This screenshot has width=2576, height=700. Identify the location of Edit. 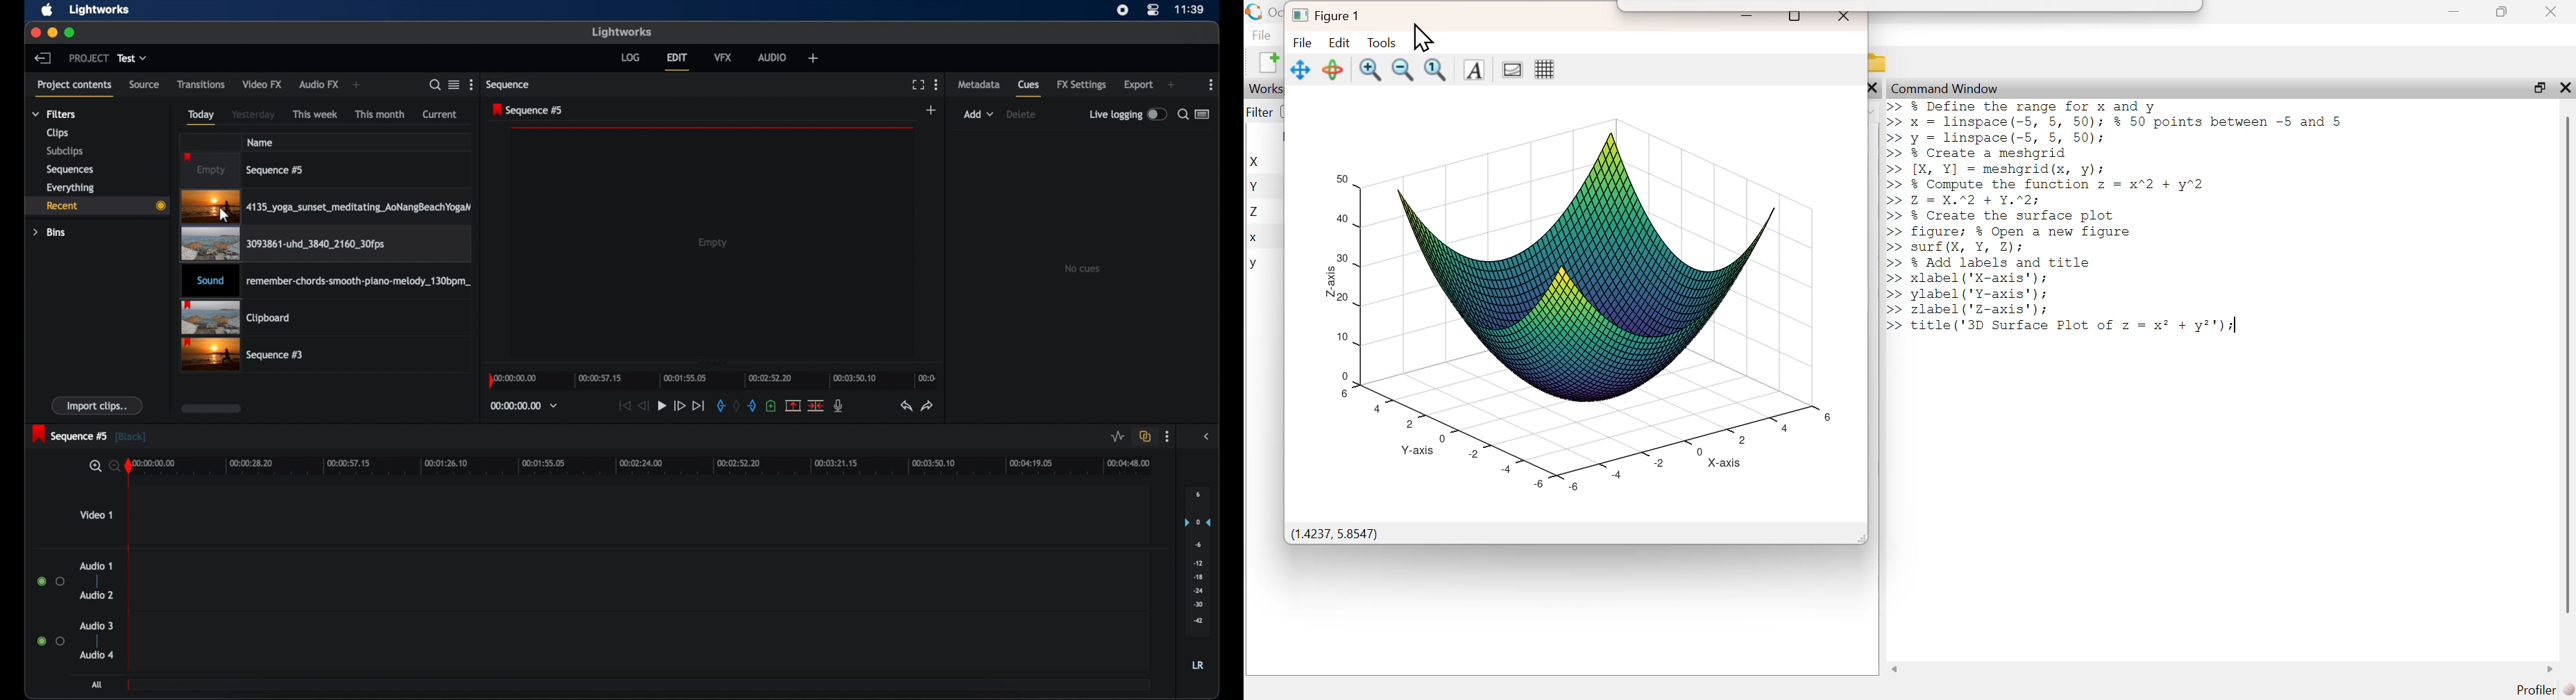
(1339, 42).